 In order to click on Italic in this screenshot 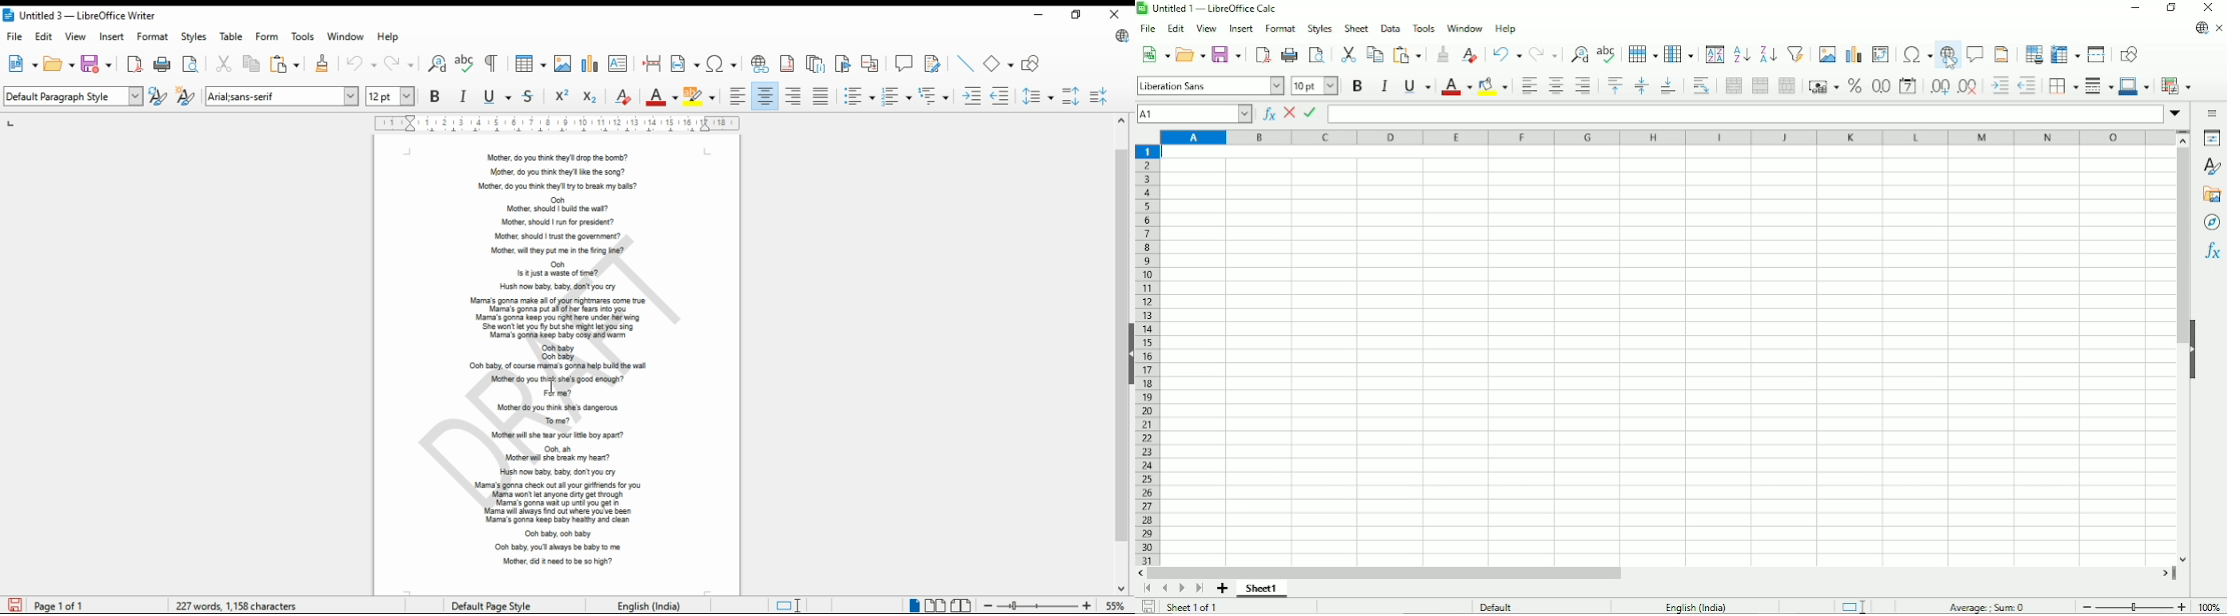, I will do `click(1384, 85)`.